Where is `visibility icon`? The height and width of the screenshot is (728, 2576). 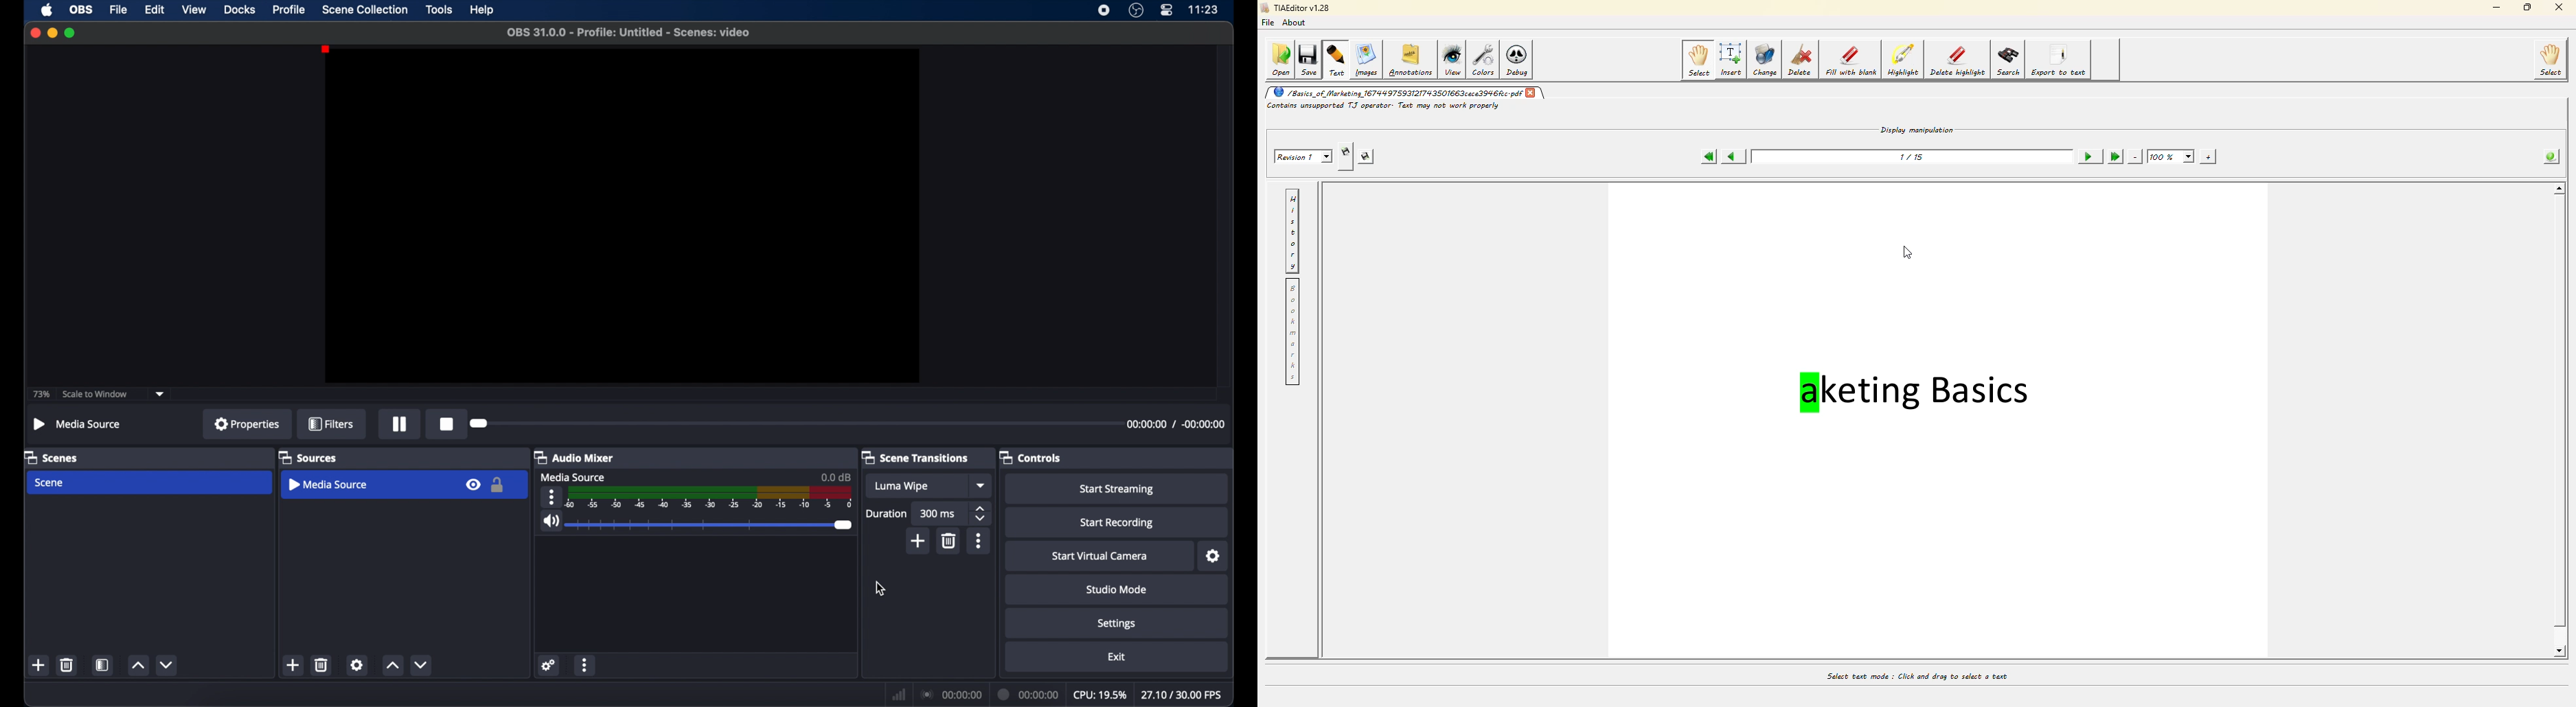 visibility icon is located at coordinates (472, 485).